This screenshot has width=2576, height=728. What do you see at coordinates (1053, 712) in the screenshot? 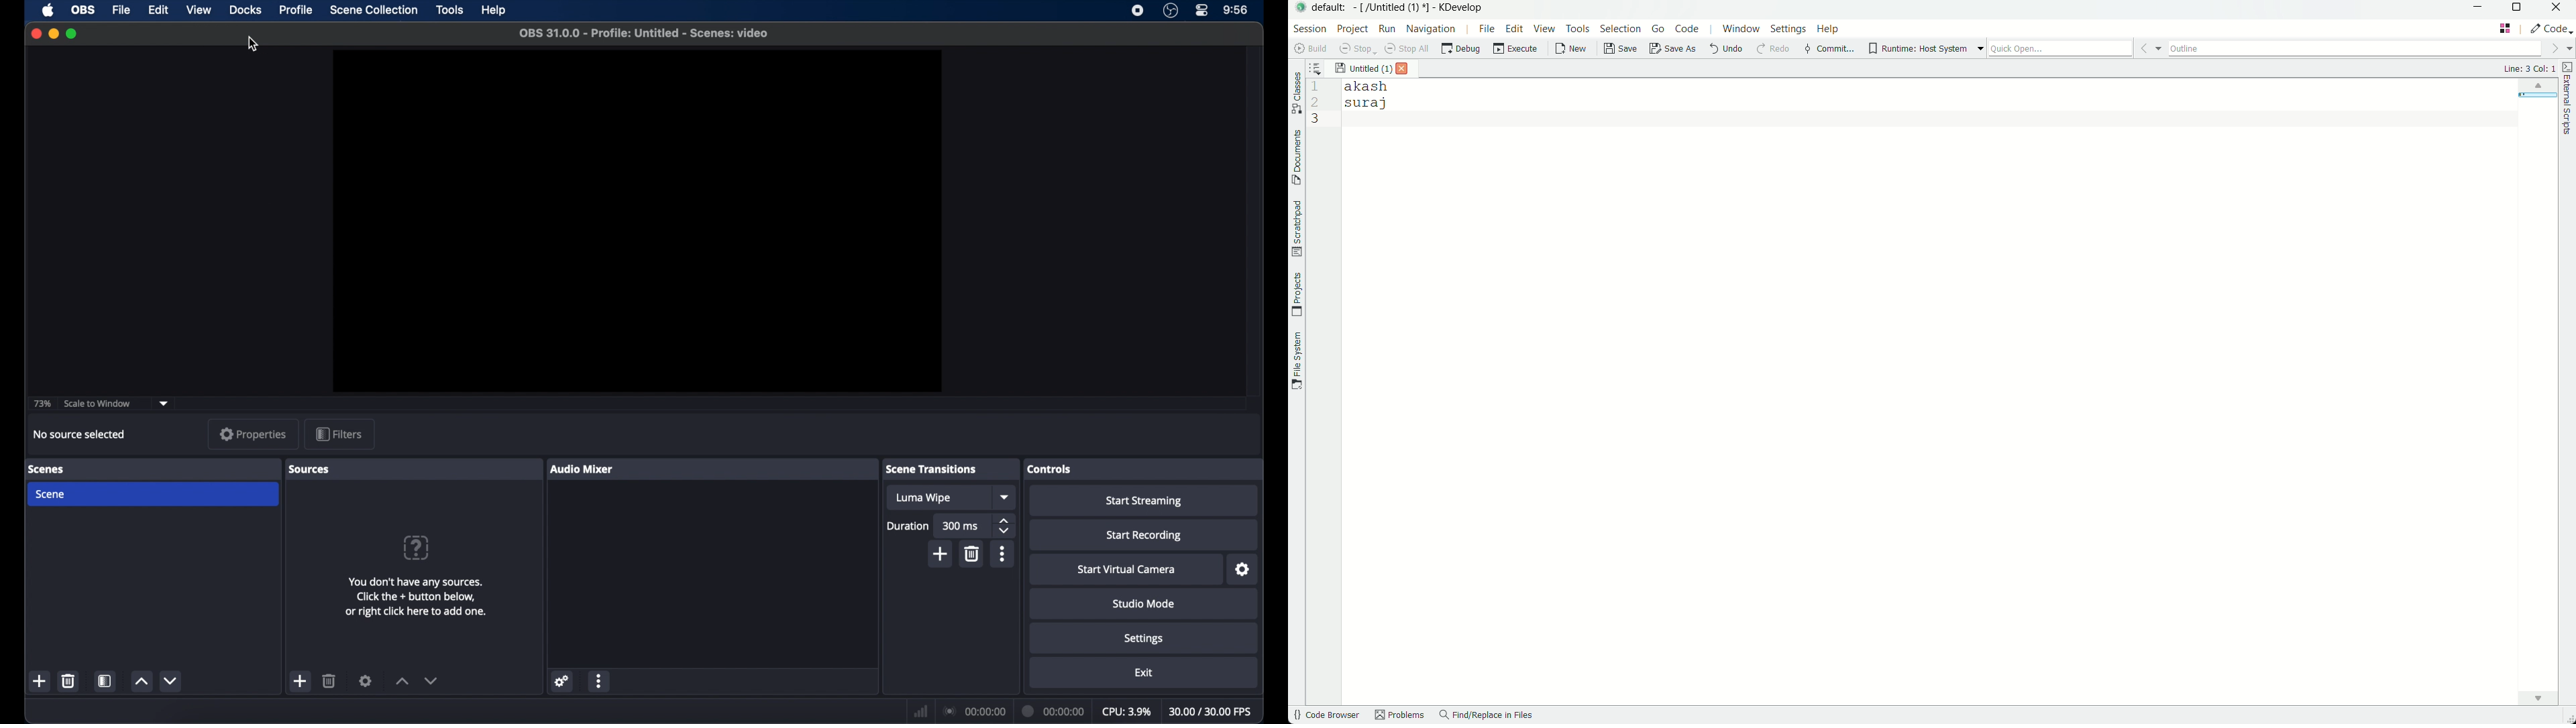
I see `duration` at bounding box center [1053, 712].